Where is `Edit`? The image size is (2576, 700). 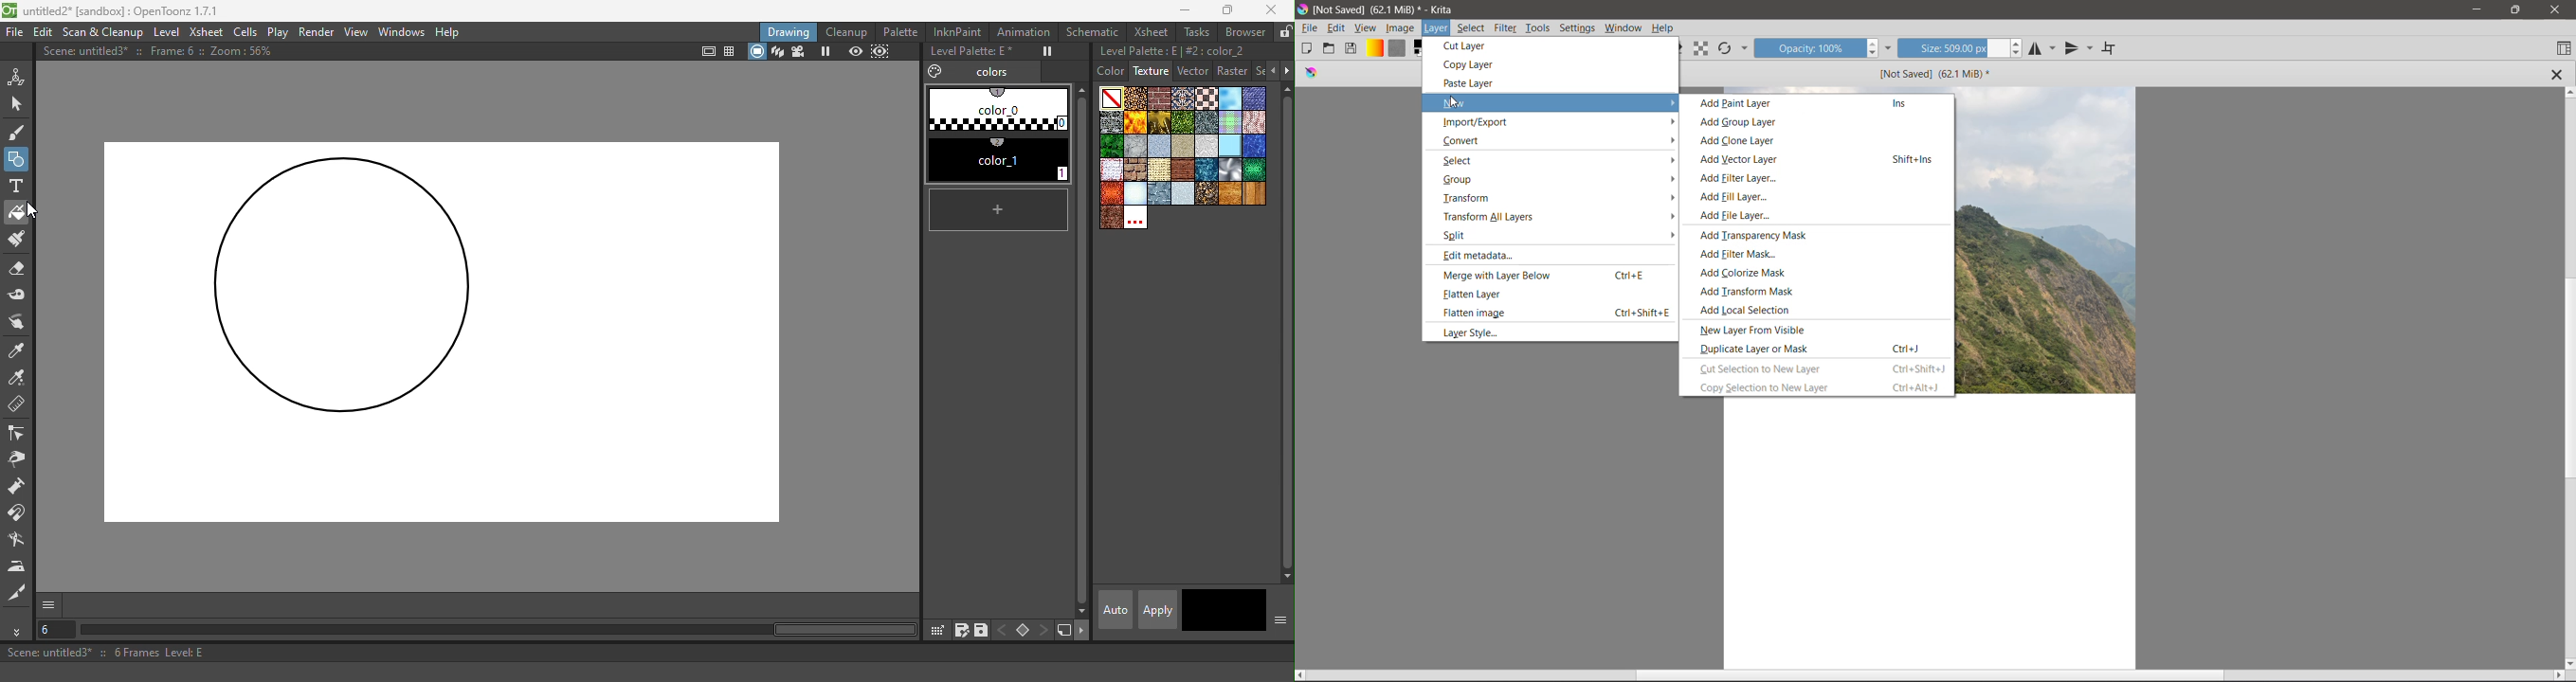
Edit is located at coordinates (1337, 28).